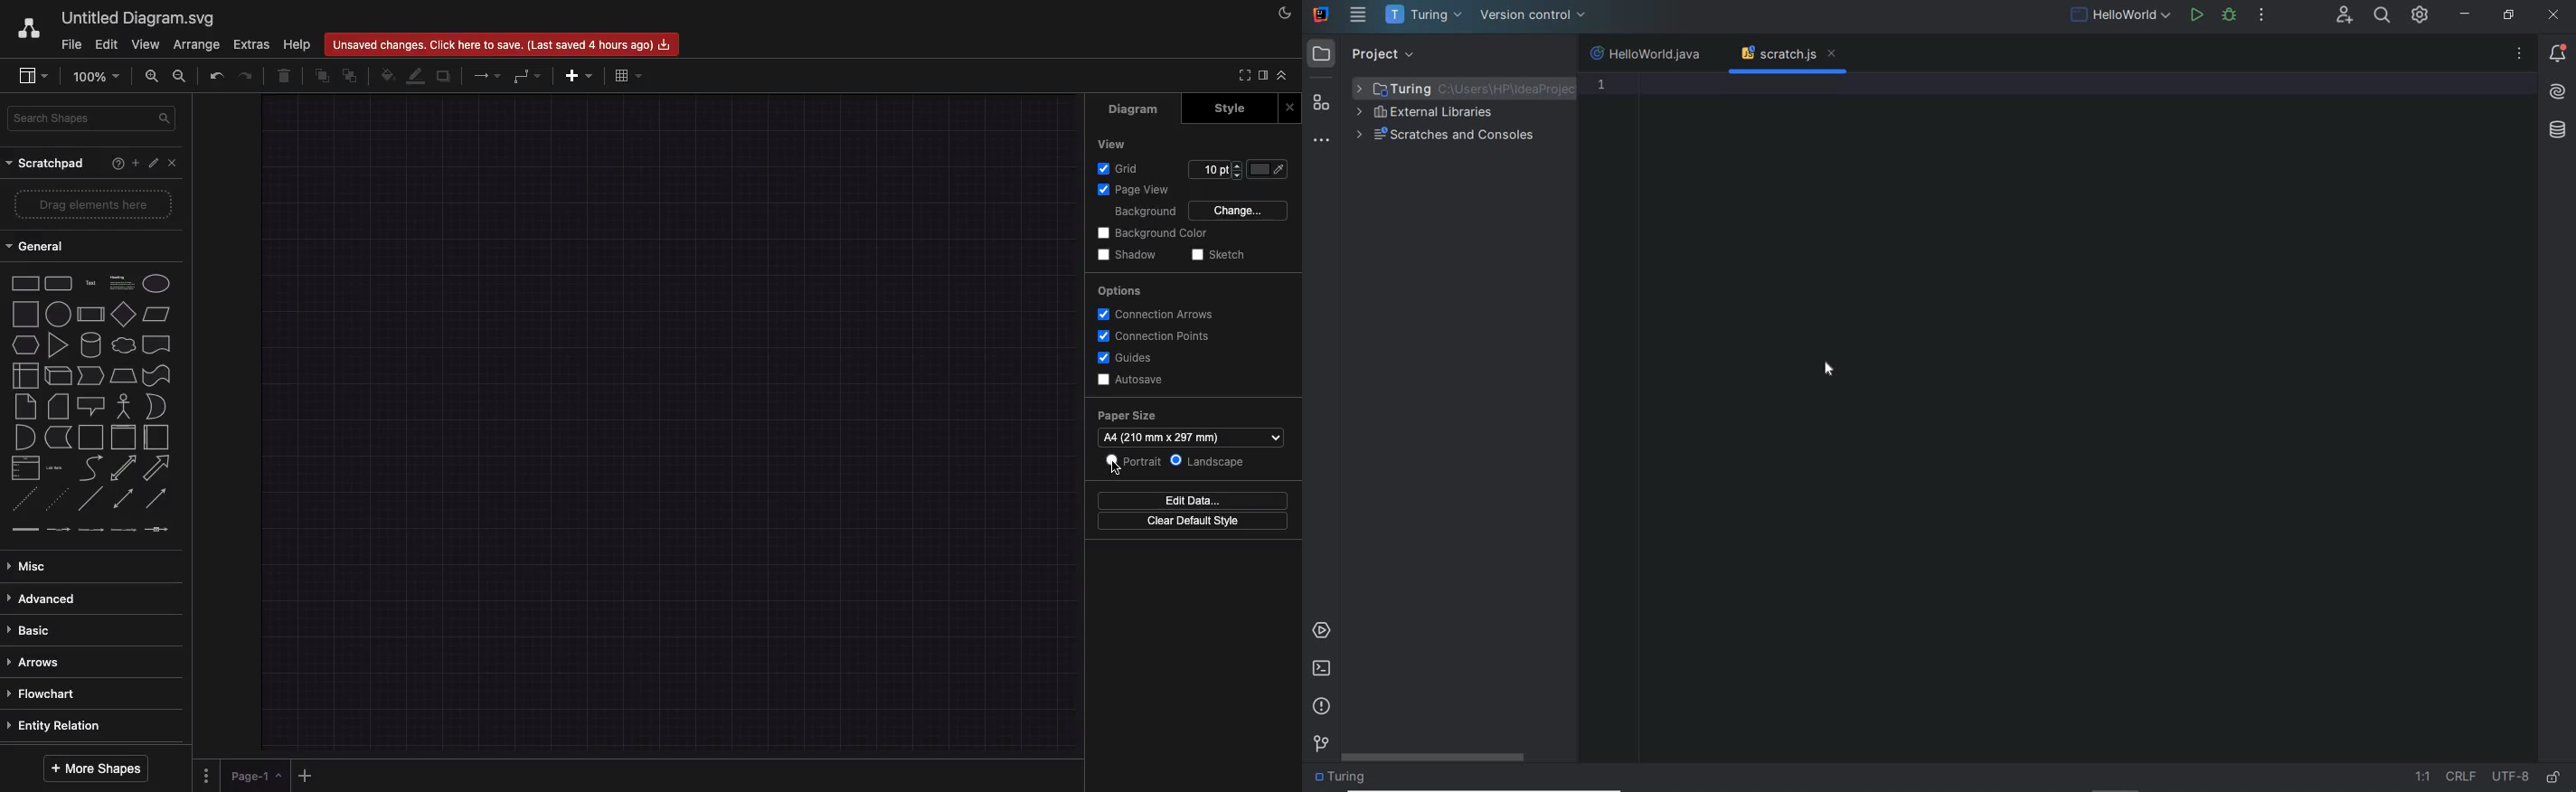 This screenshot has height=812, width=2576. Describe the element at coordinates (1136, 190) in the screenshot. I see `Page view` at that location.